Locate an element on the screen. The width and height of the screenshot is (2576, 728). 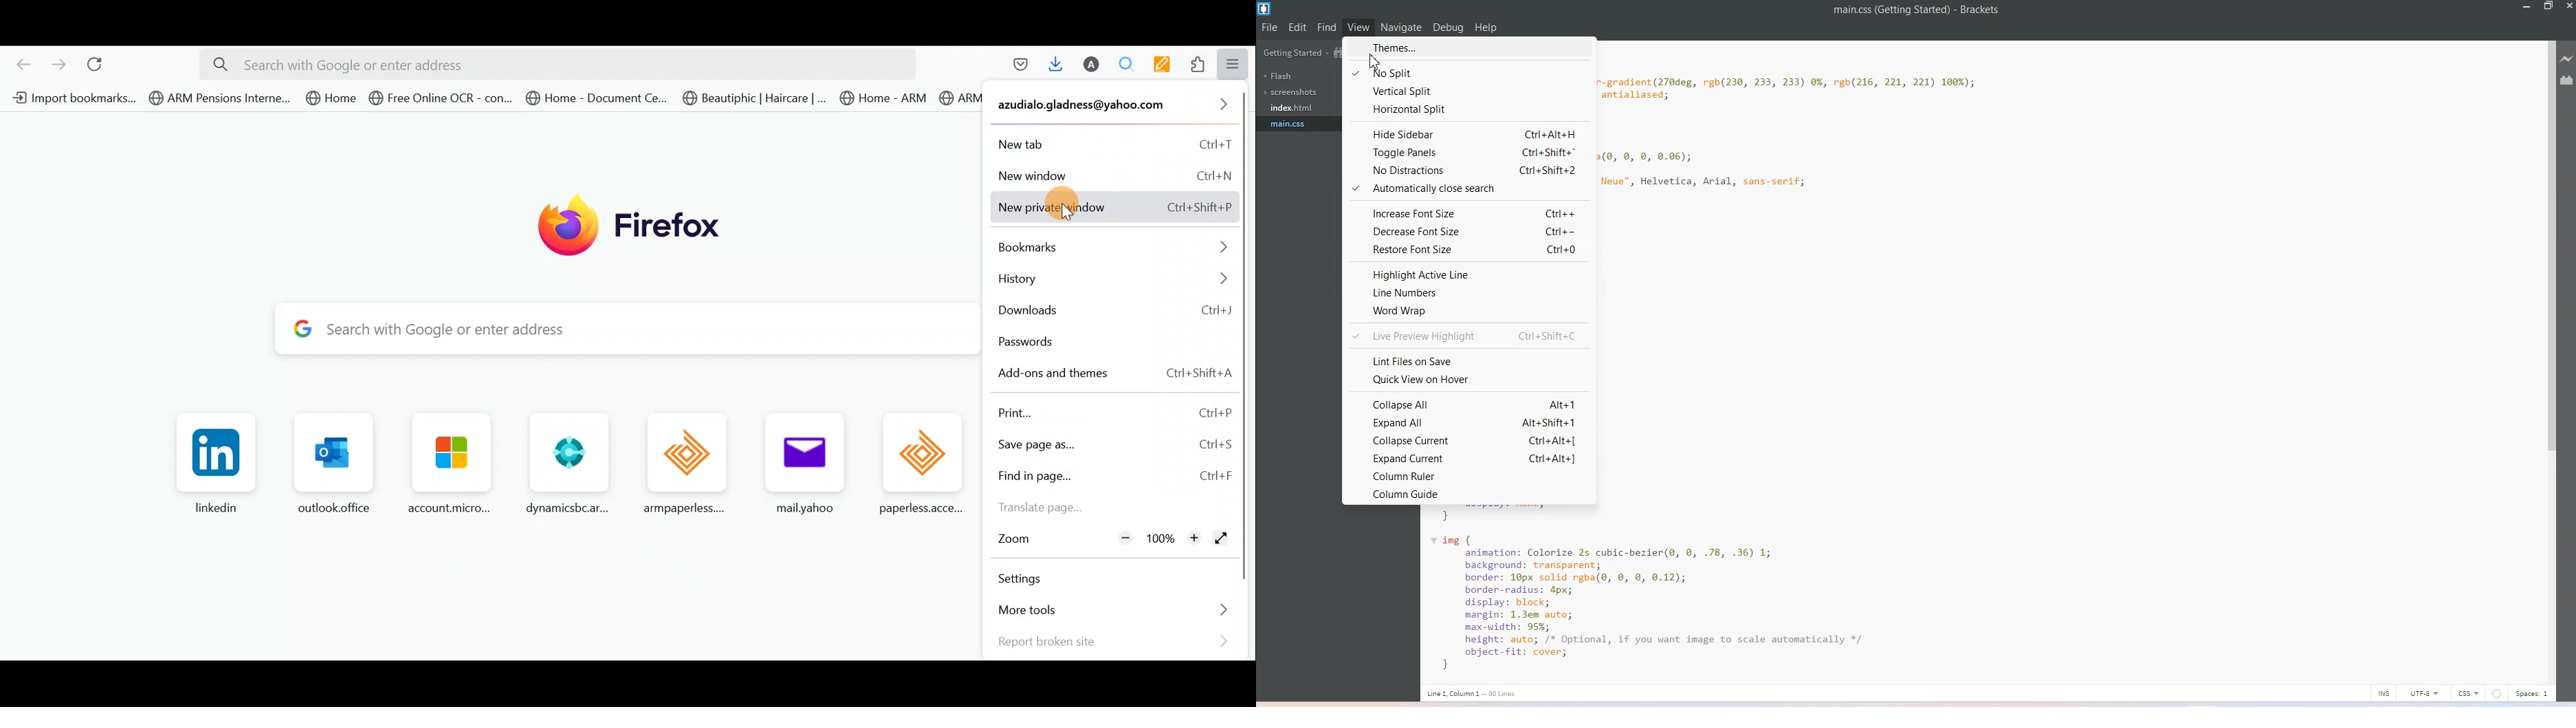
Decrease font size is located at coordinates (1469, 232).